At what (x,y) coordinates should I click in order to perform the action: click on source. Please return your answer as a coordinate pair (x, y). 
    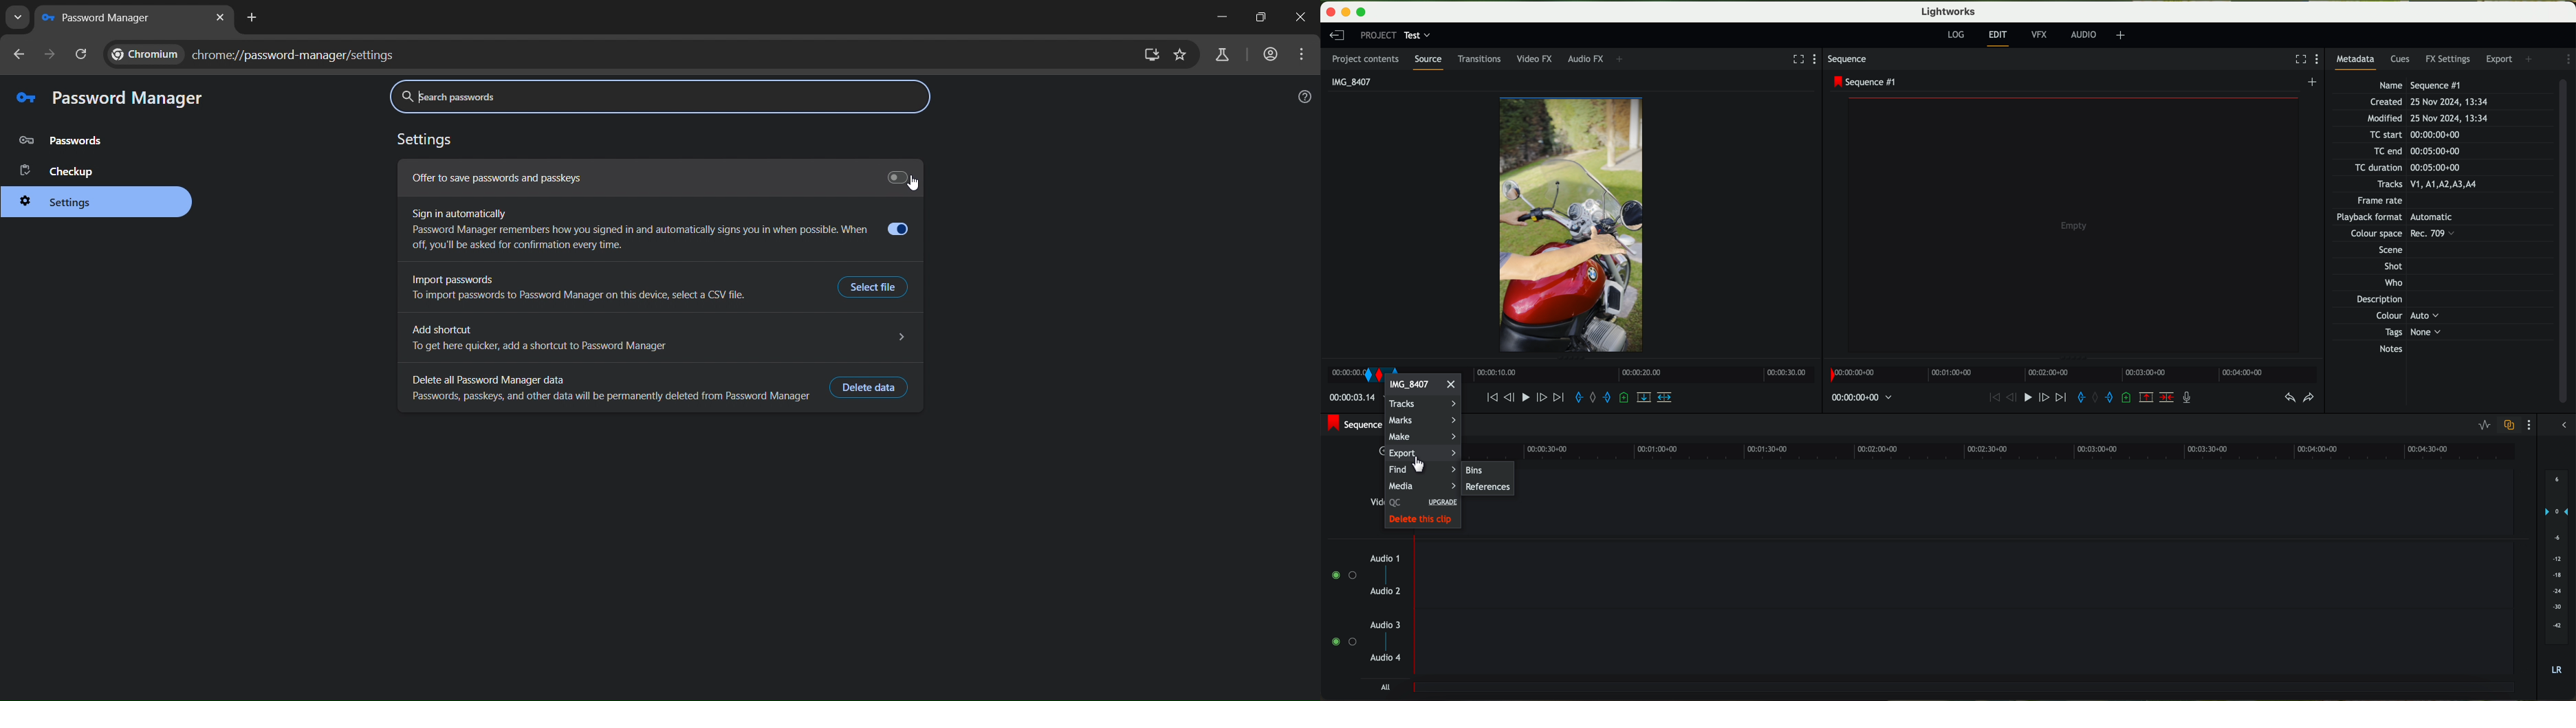
    Looking at the image, I should click on (1431, 62).